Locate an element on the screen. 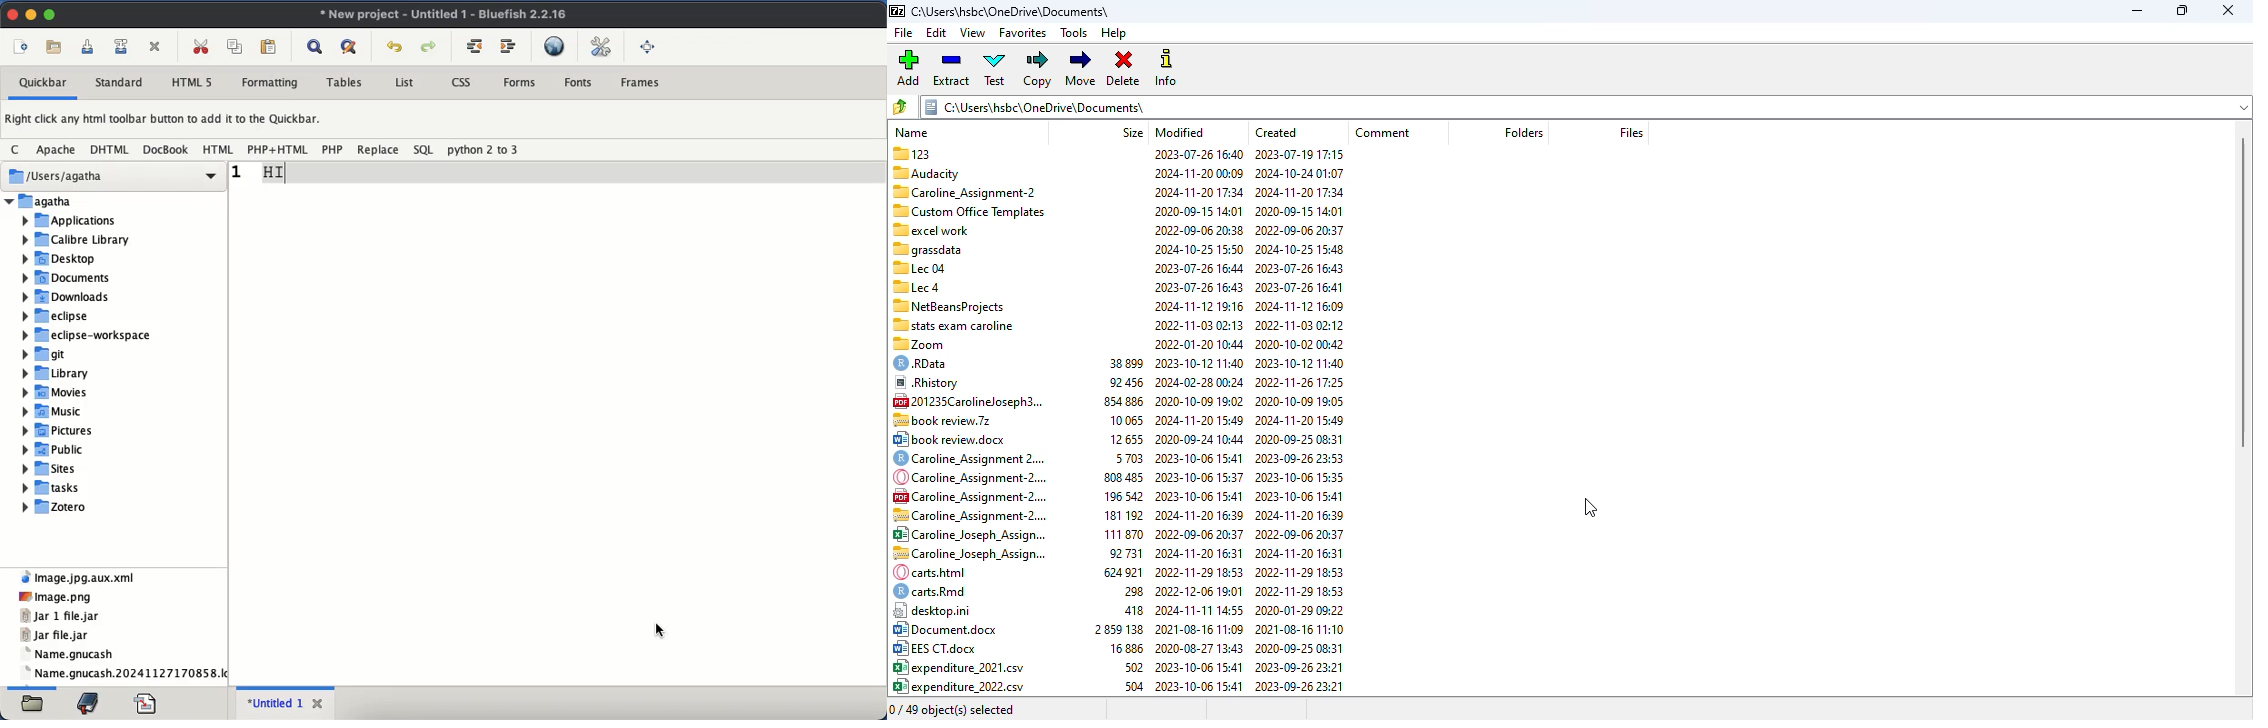 This screenshot has width=2268, height=728. | ™1 Custom Office Templates 2020-09-15 14:01 2020-09-15 14:01 is located at coordinates (1115, 191).